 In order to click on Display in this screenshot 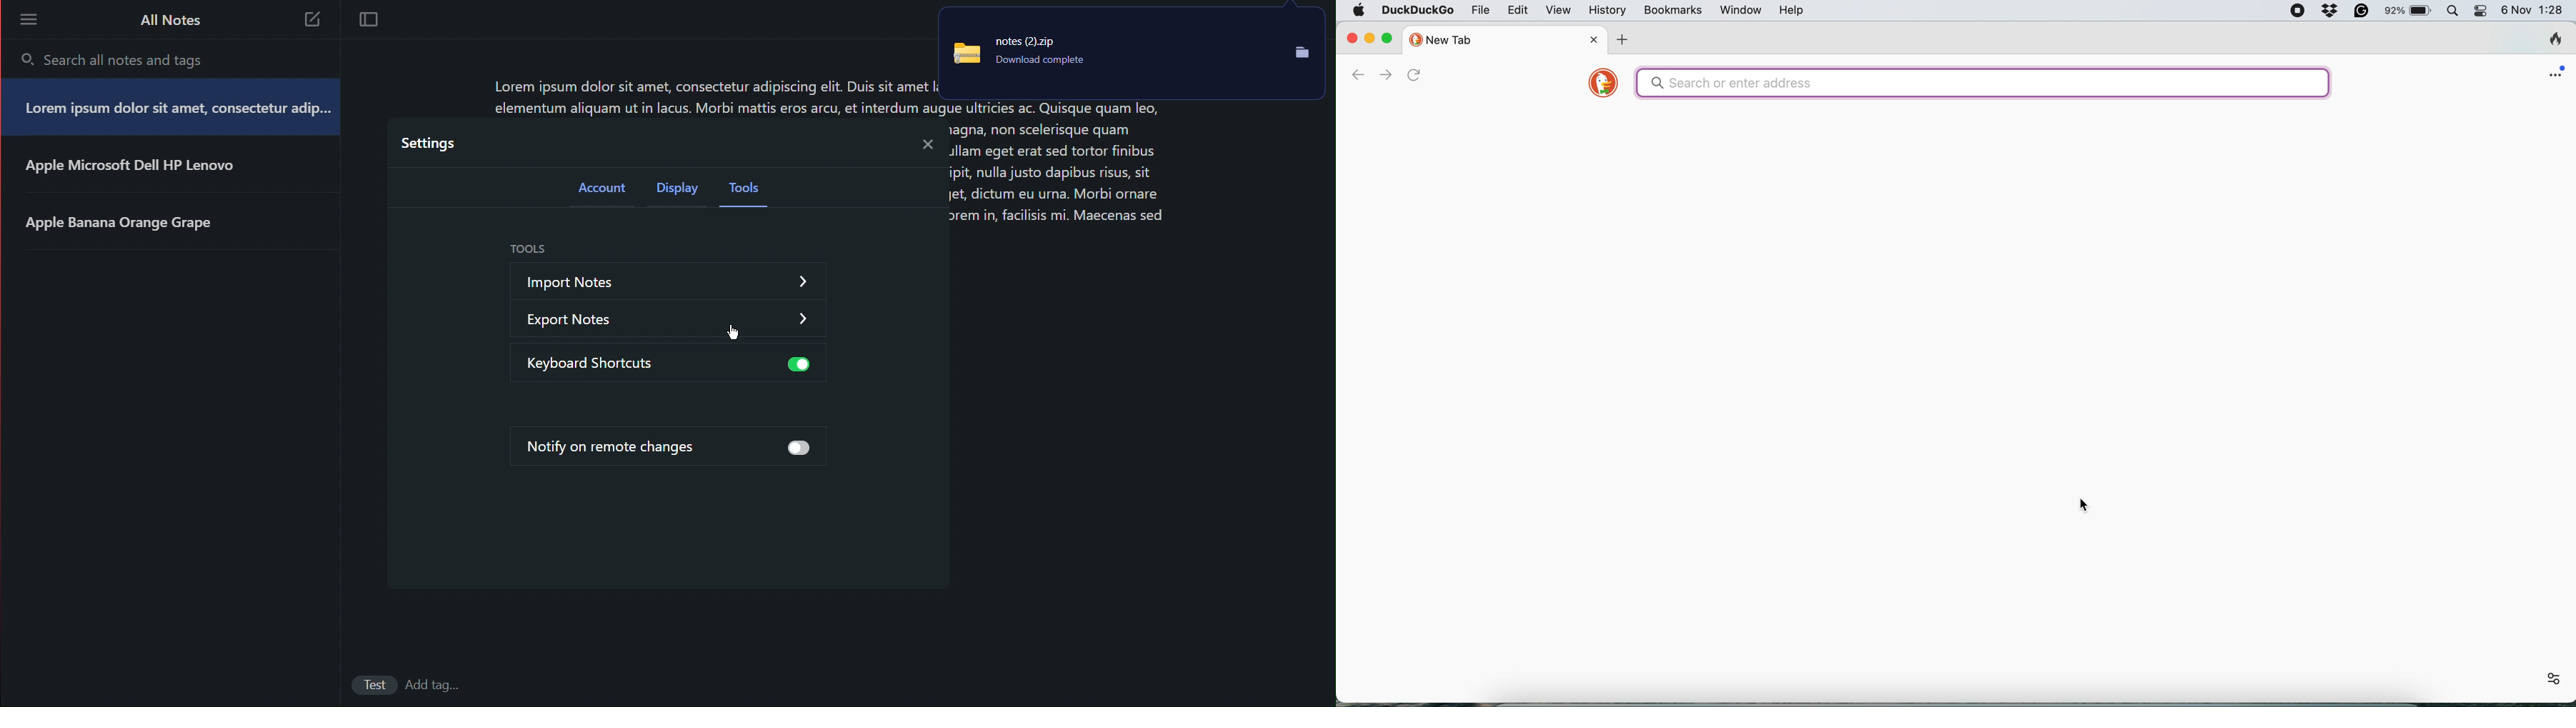, I will do `click(679, 190)`.